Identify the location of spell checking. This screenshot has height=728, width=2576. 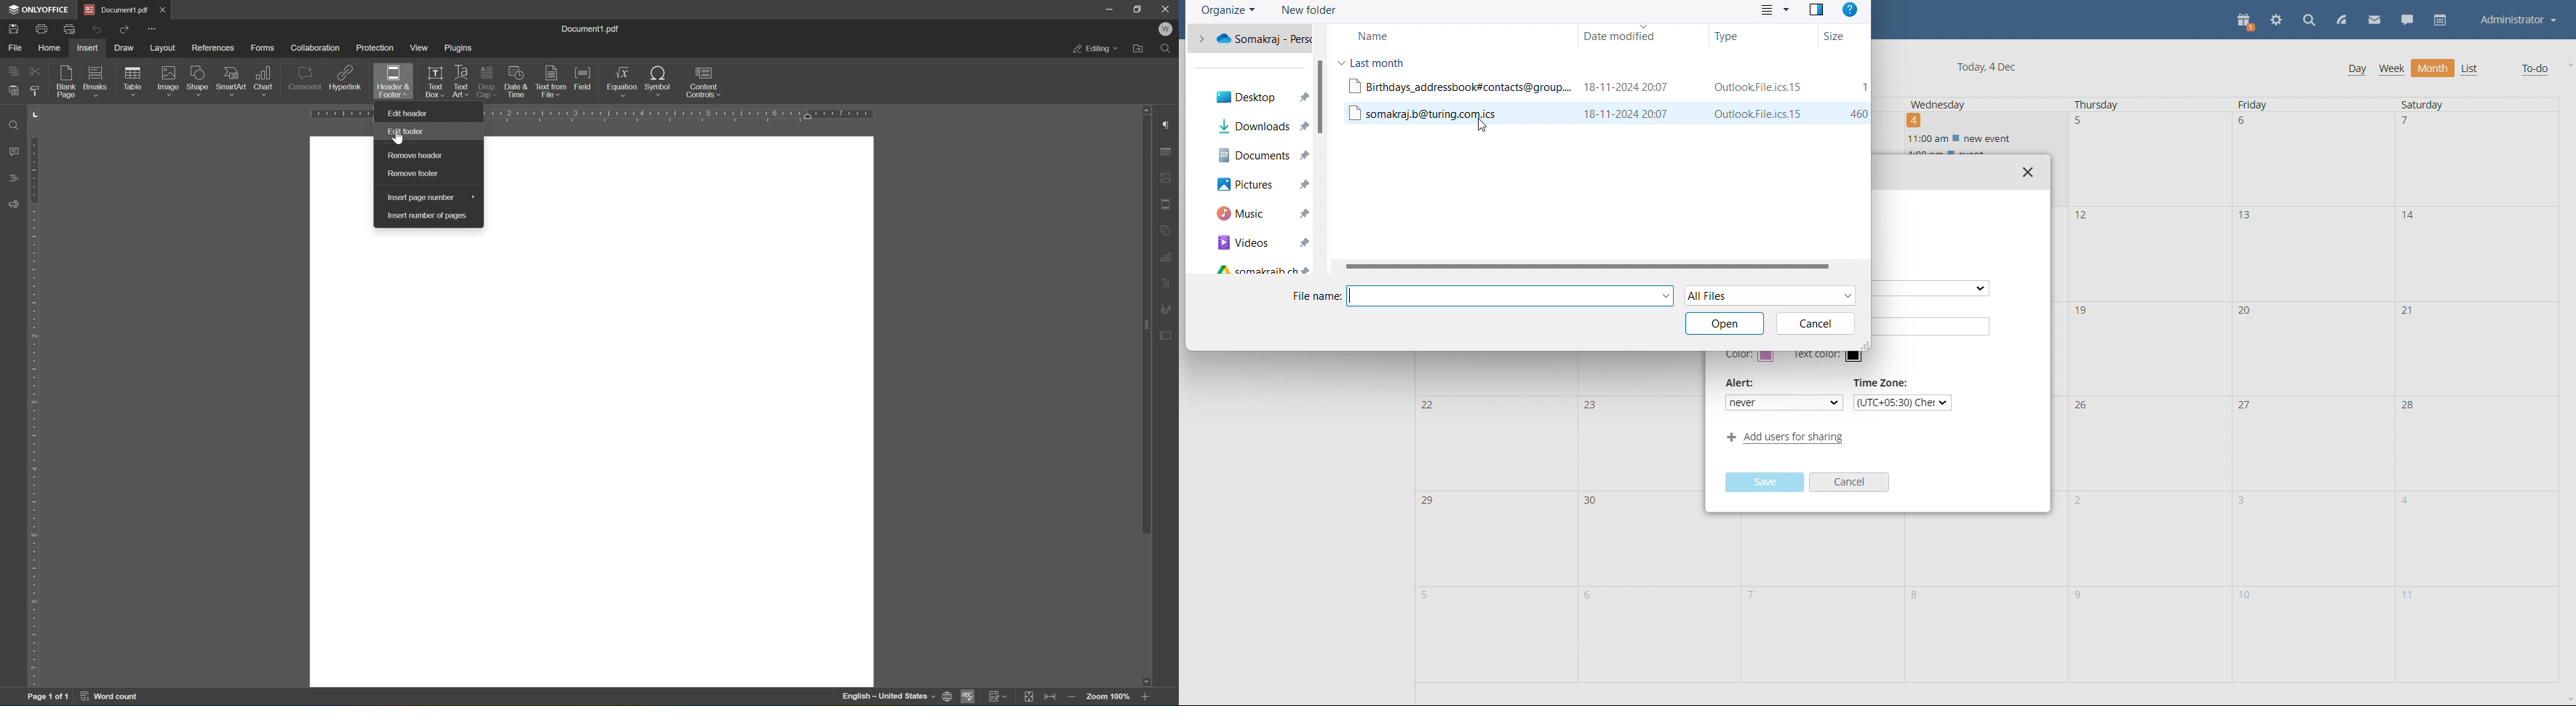
(968, 697).